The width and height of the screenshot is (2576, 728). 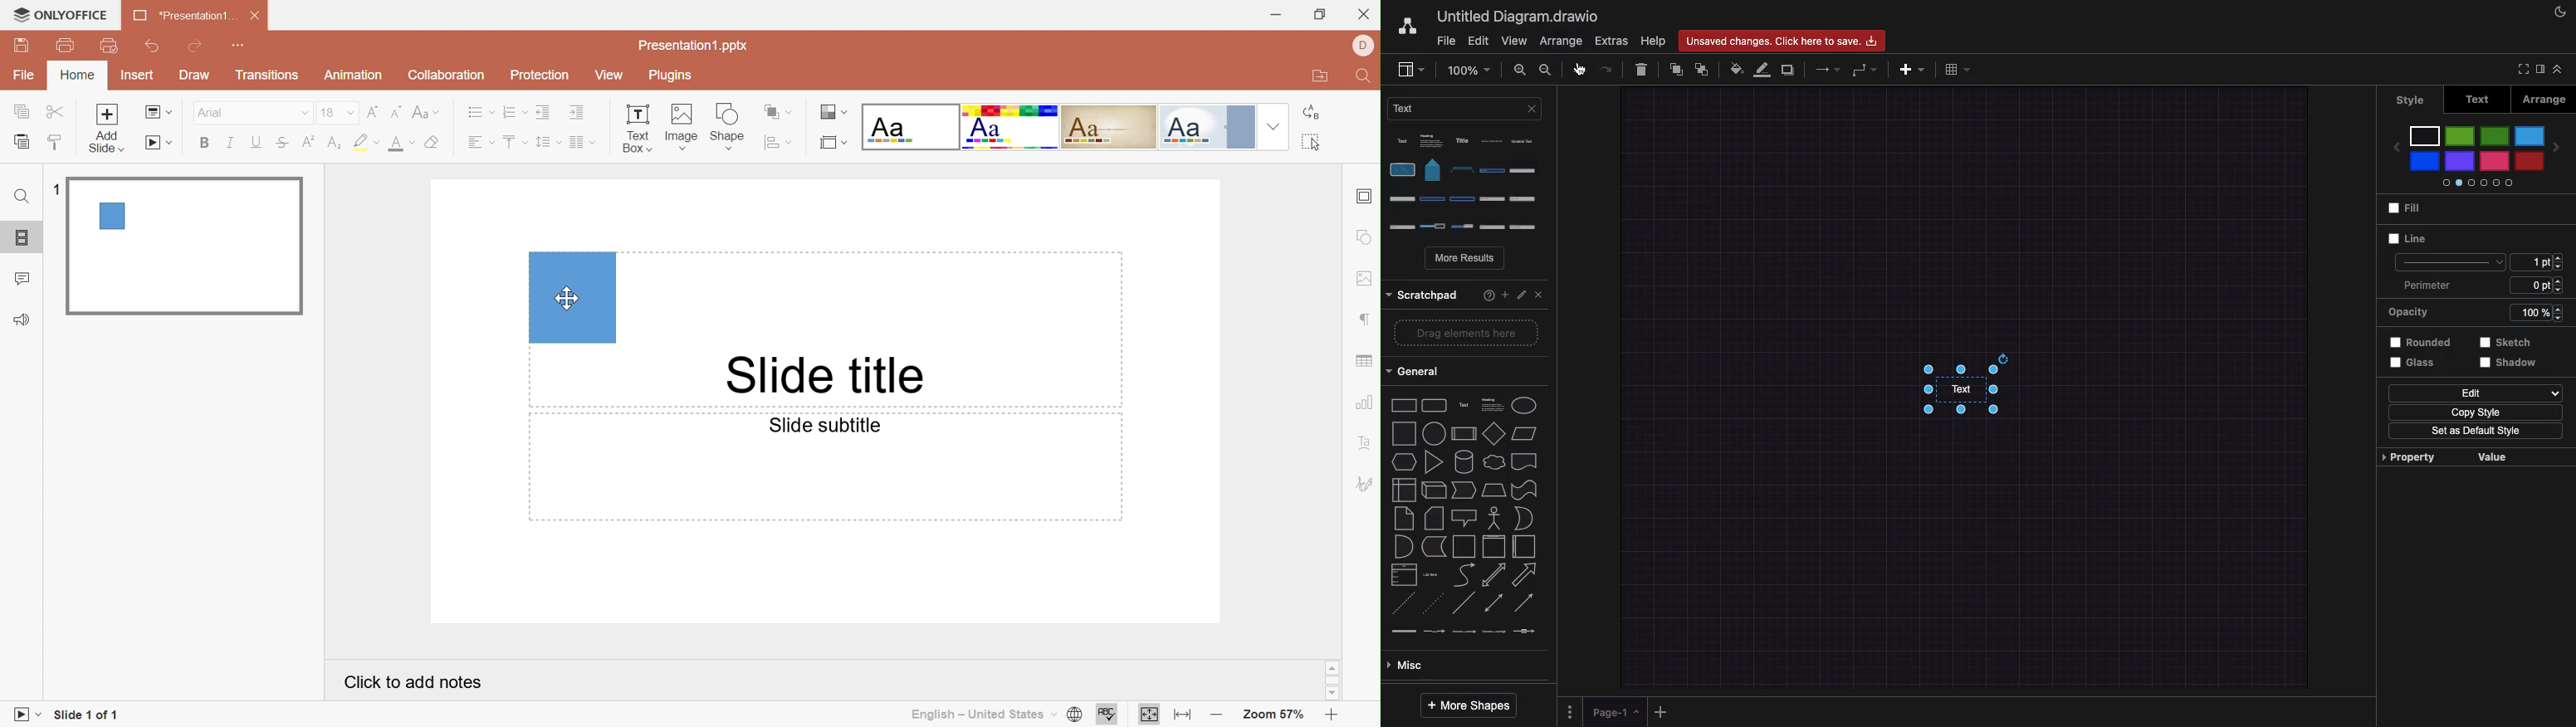 I want to click on Vertical align, so click(x=515, y=142).